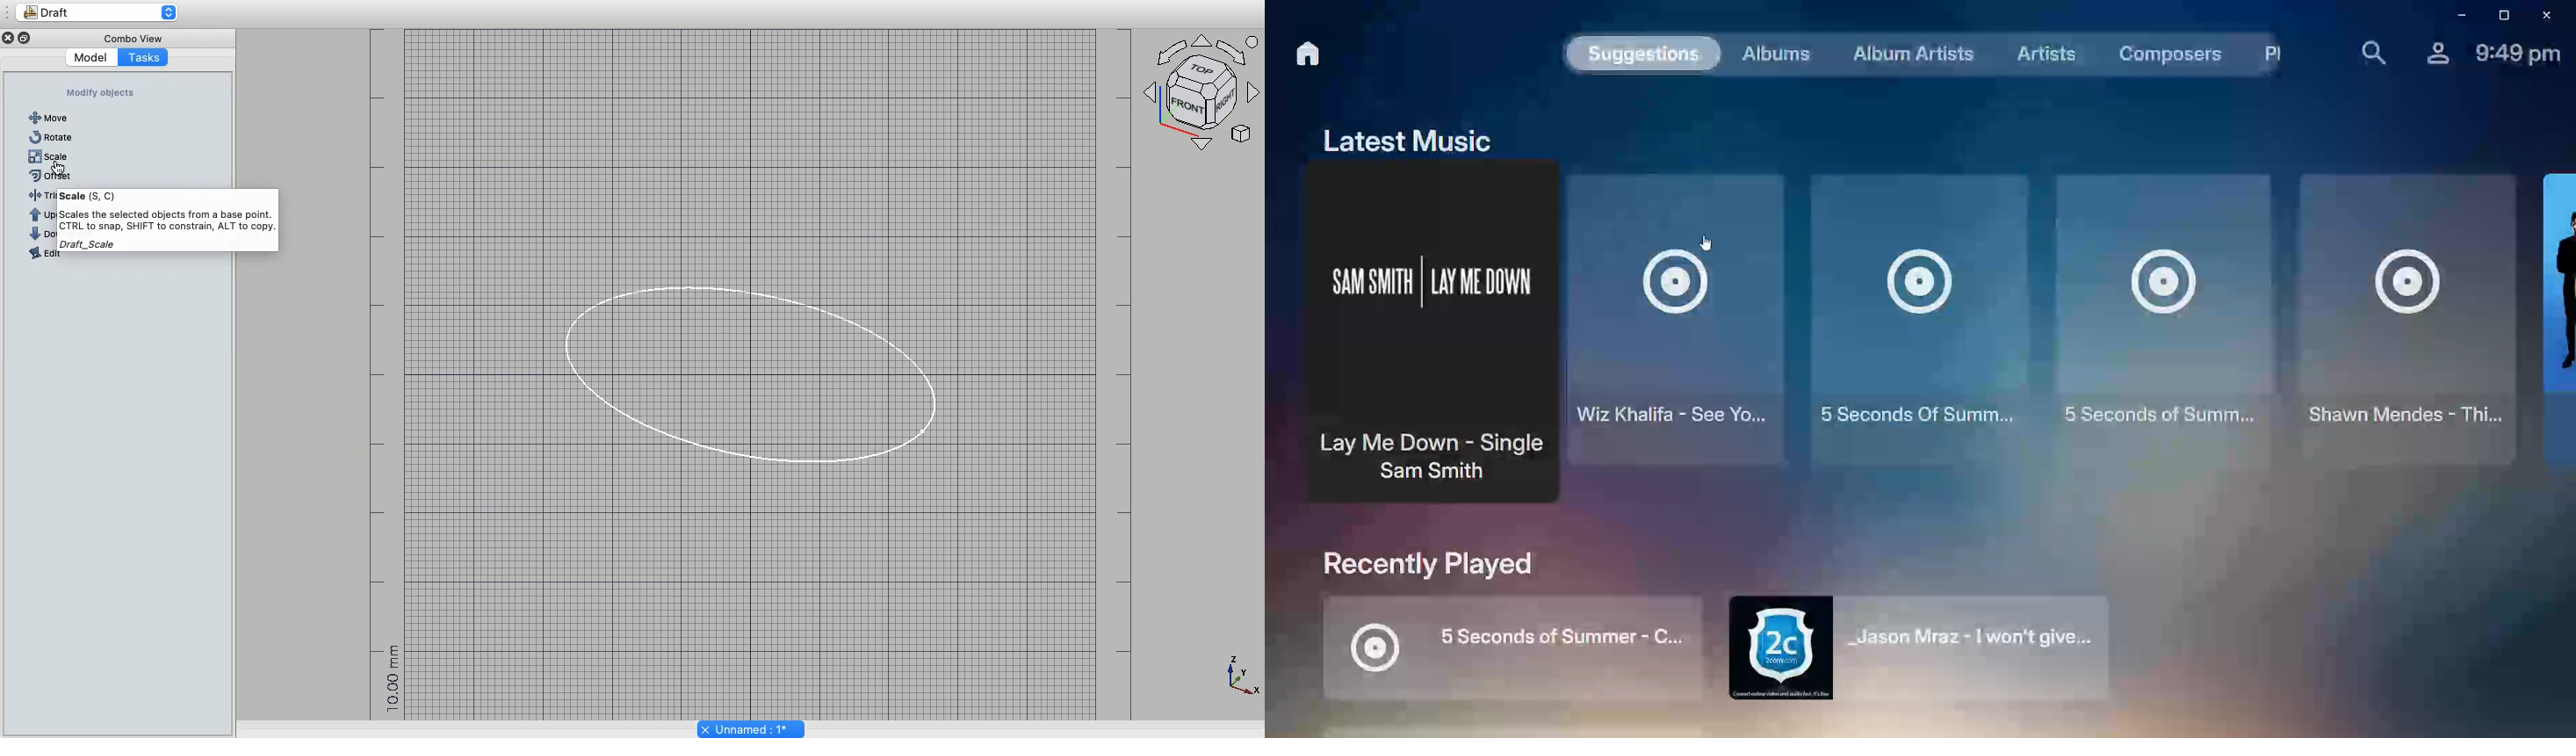  I want to click on Axes, so click(1242, 679).